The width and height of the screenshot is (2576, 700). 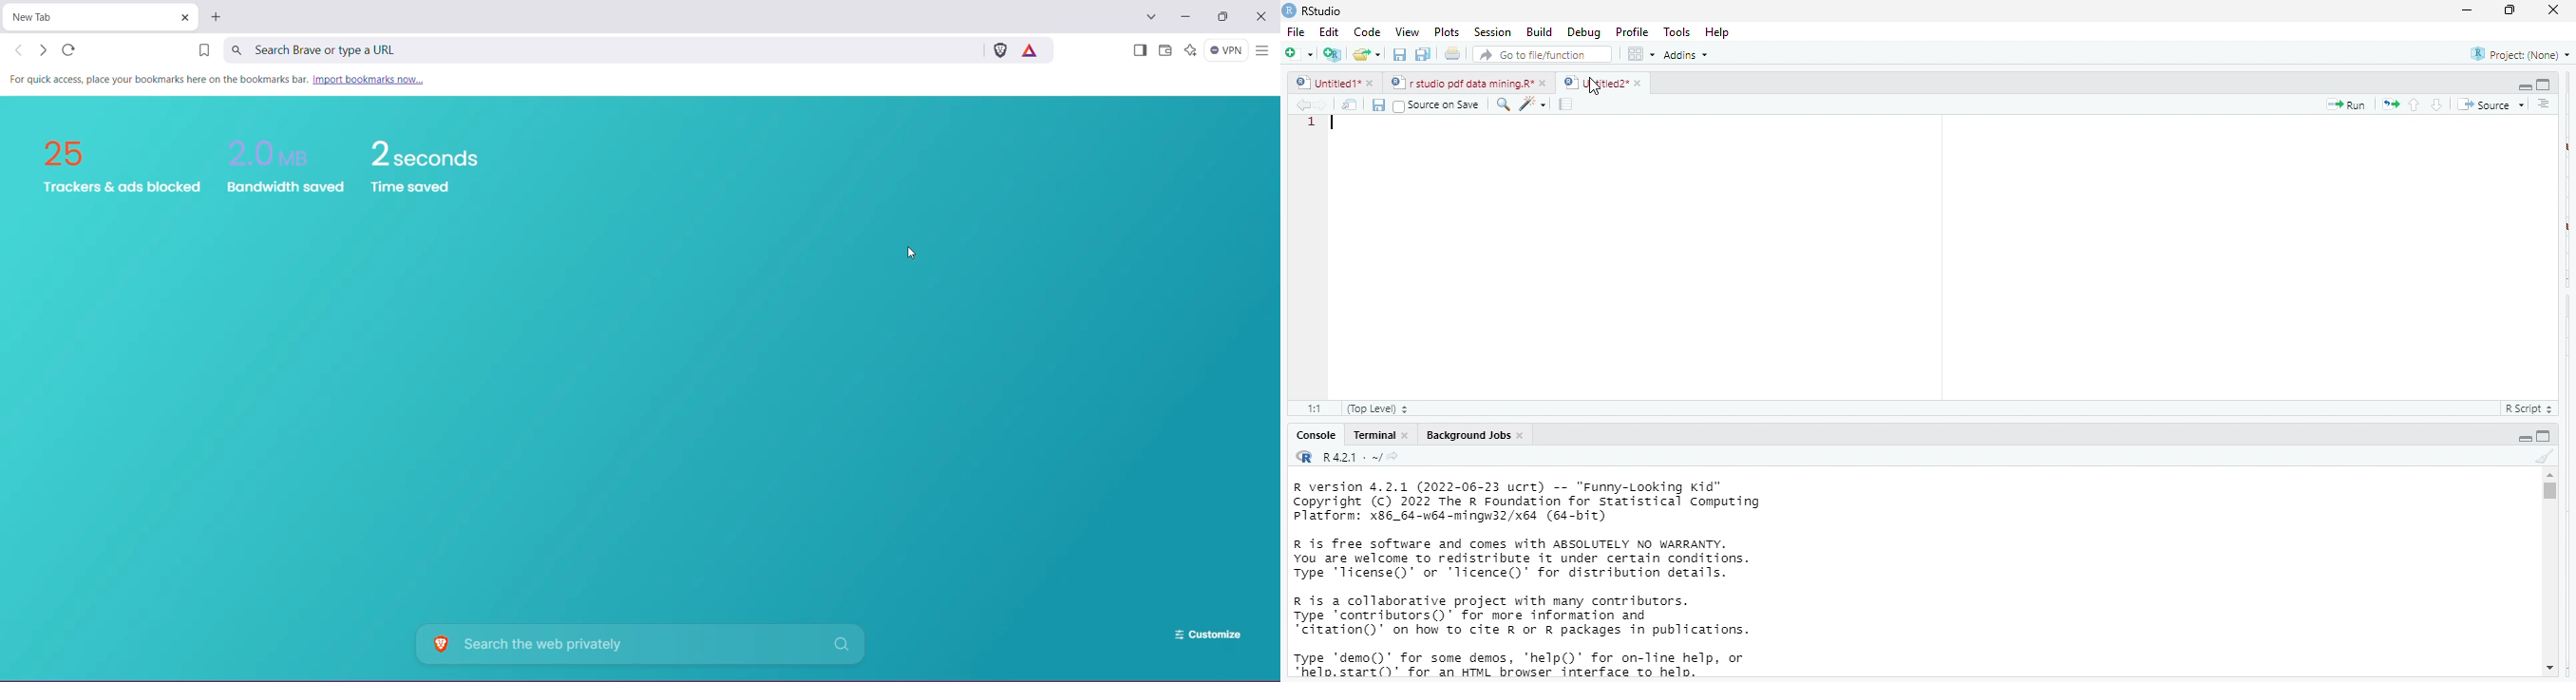 I want to click on profile, so click(x=1632, y=30).